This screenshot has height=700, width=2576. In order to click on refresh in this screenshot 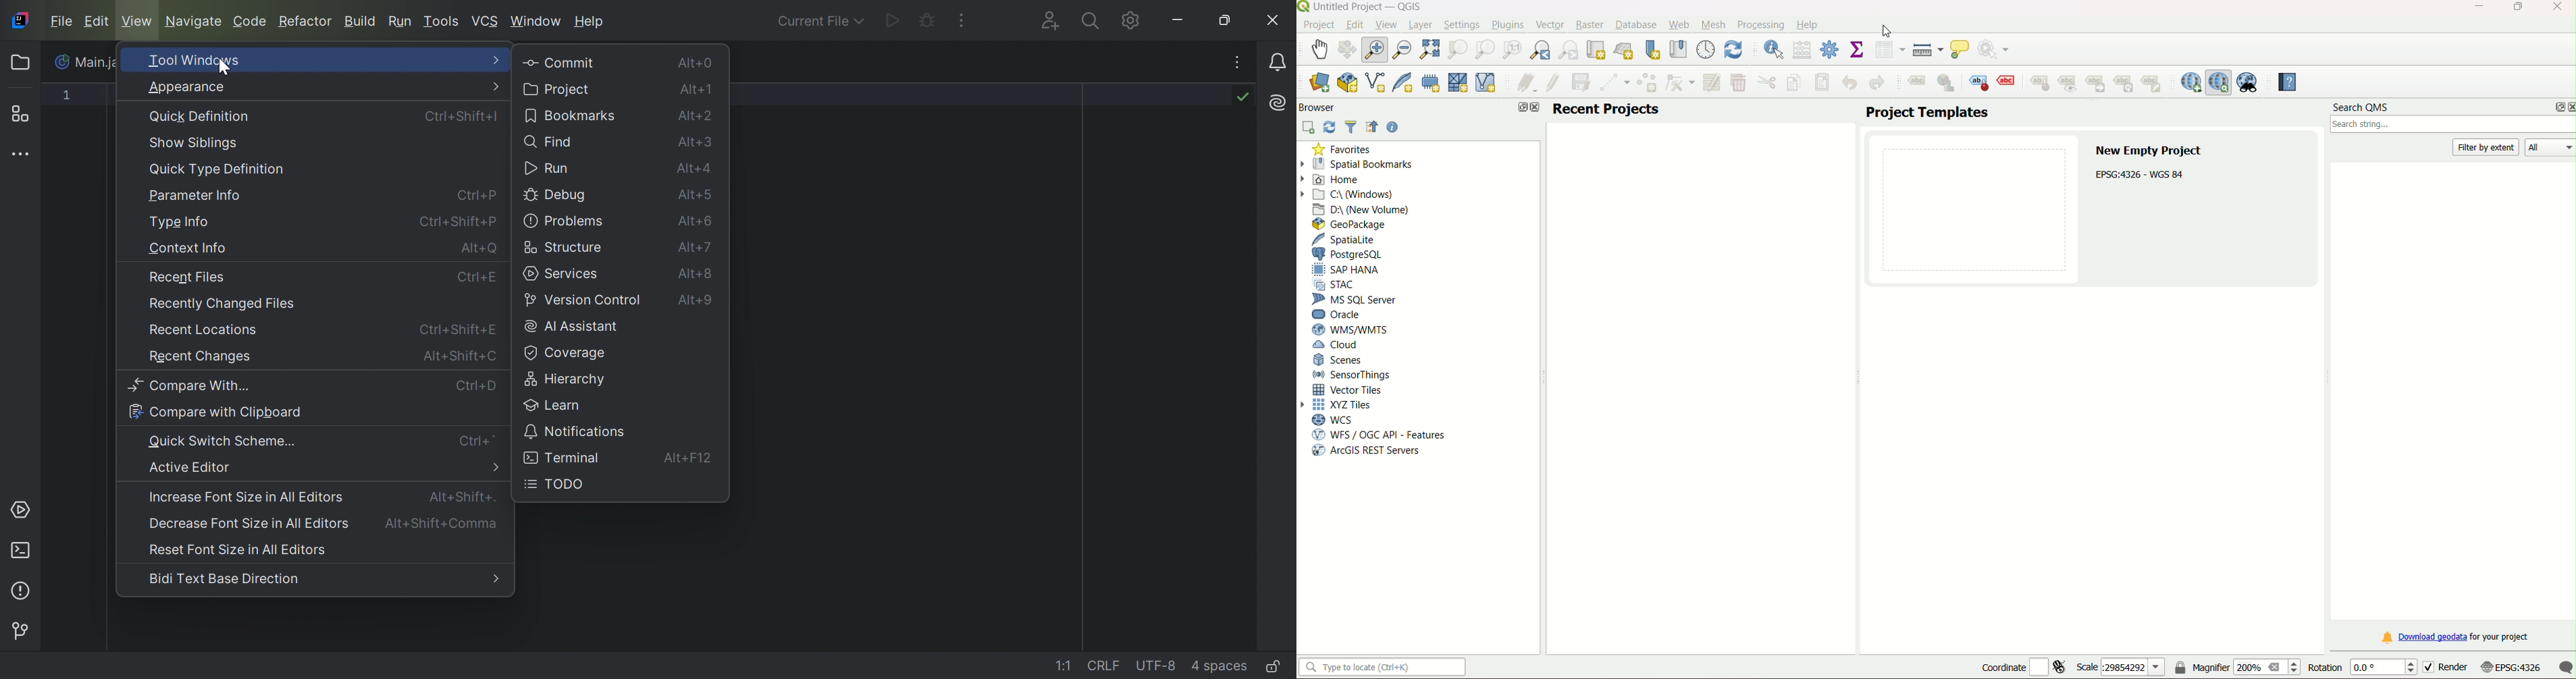, I will do `click(1330, 127)`.